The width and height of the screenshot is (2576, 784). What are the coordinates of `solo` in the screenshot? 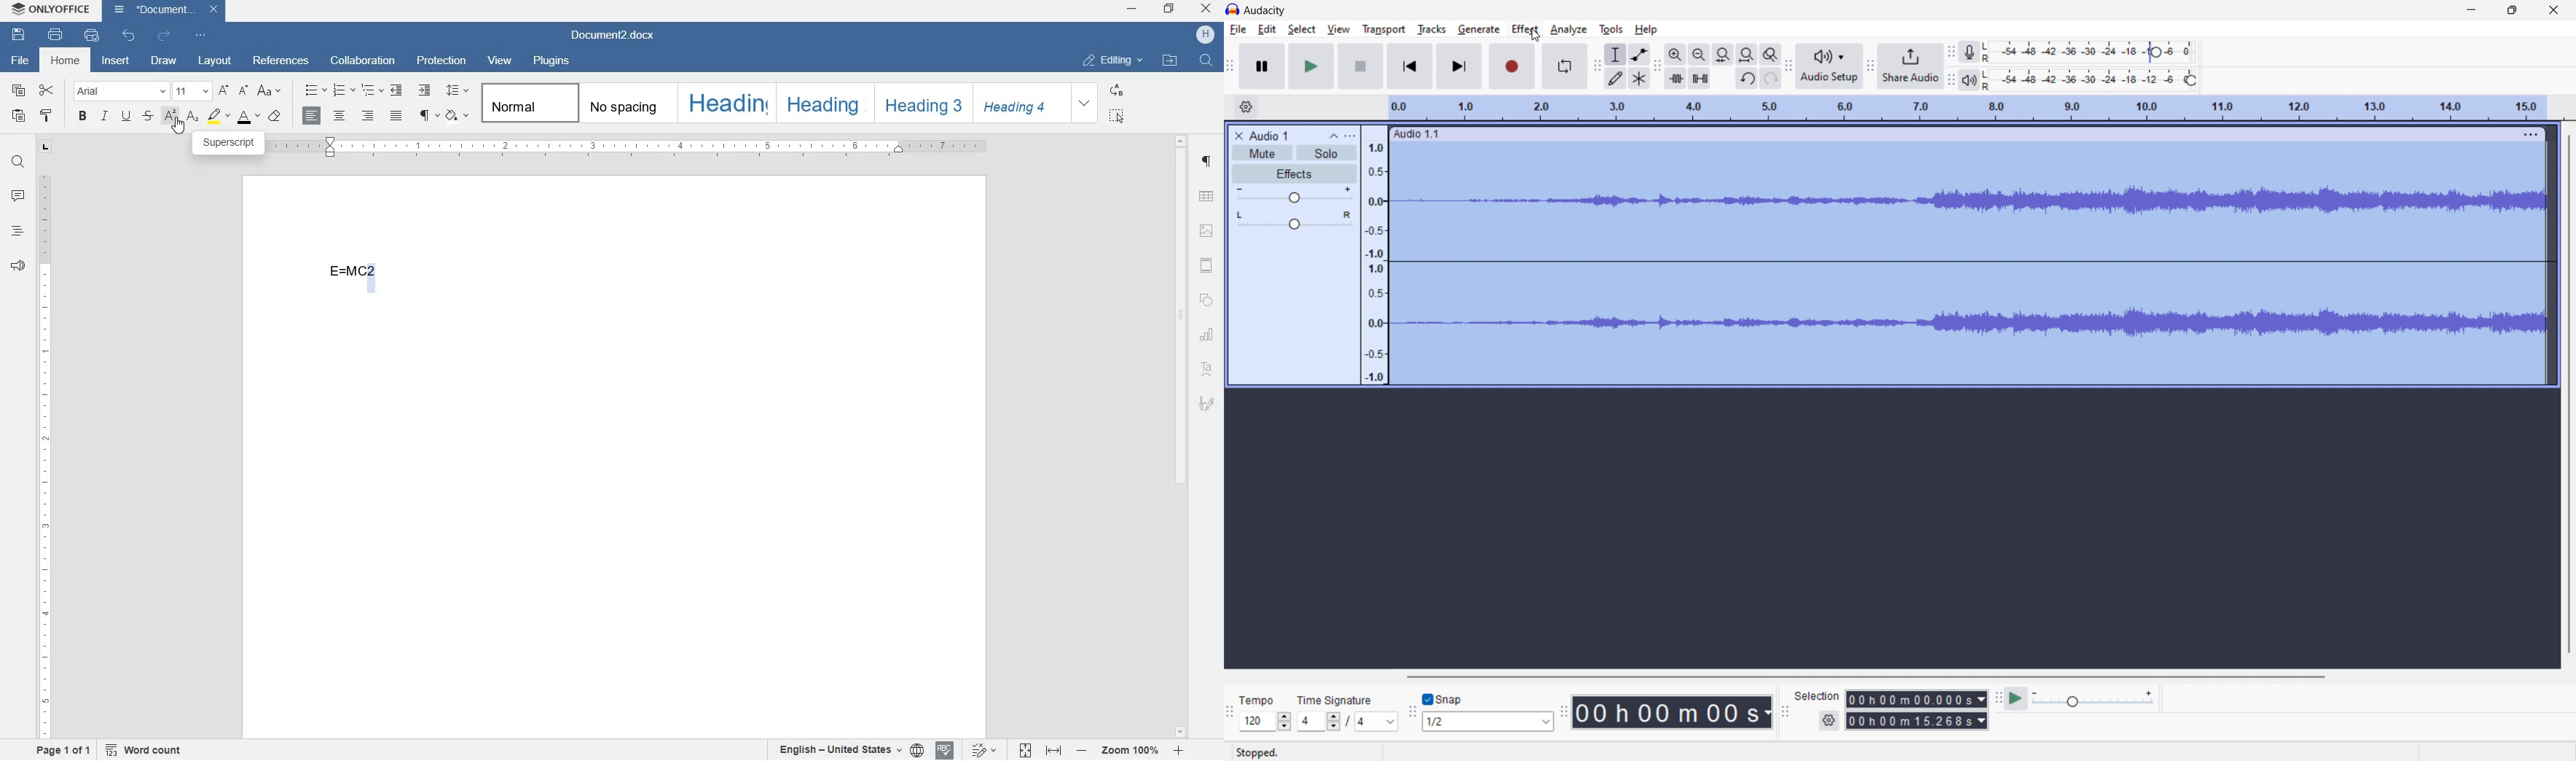 It's located at (1327, 153).